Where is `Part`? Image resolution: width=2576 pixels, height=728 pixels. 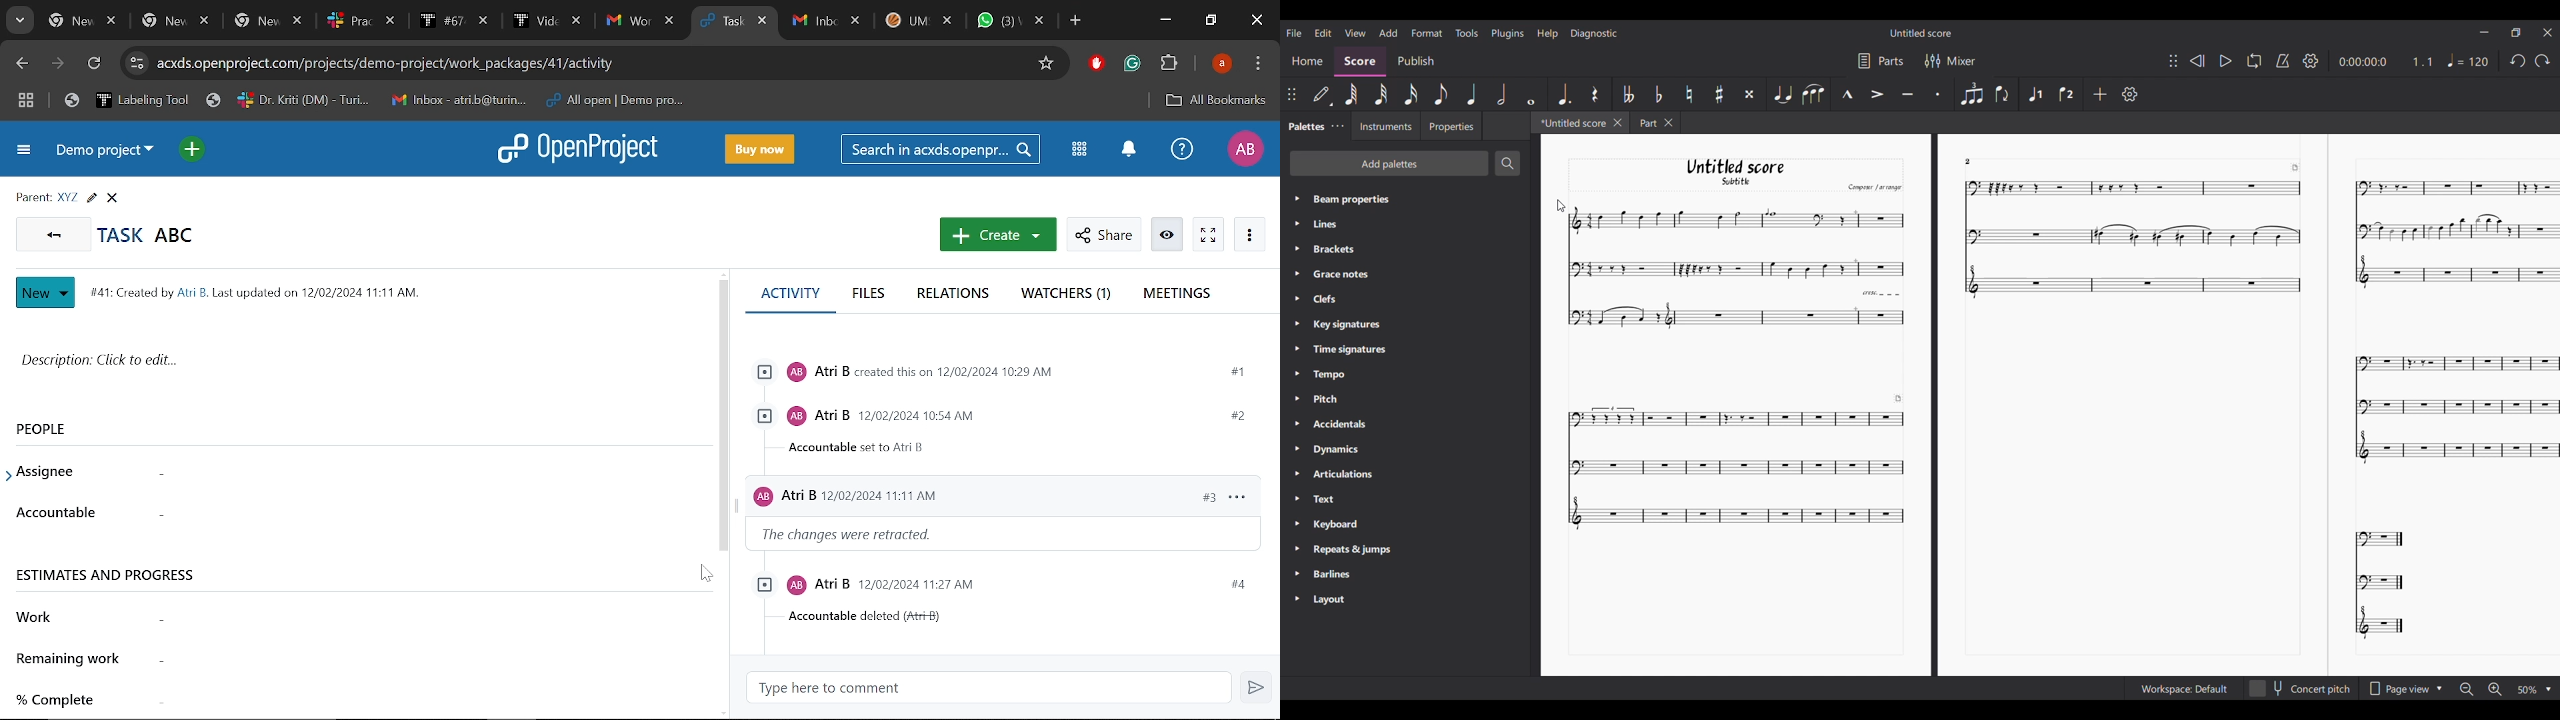
Part is located at coordinates (1645, 122).